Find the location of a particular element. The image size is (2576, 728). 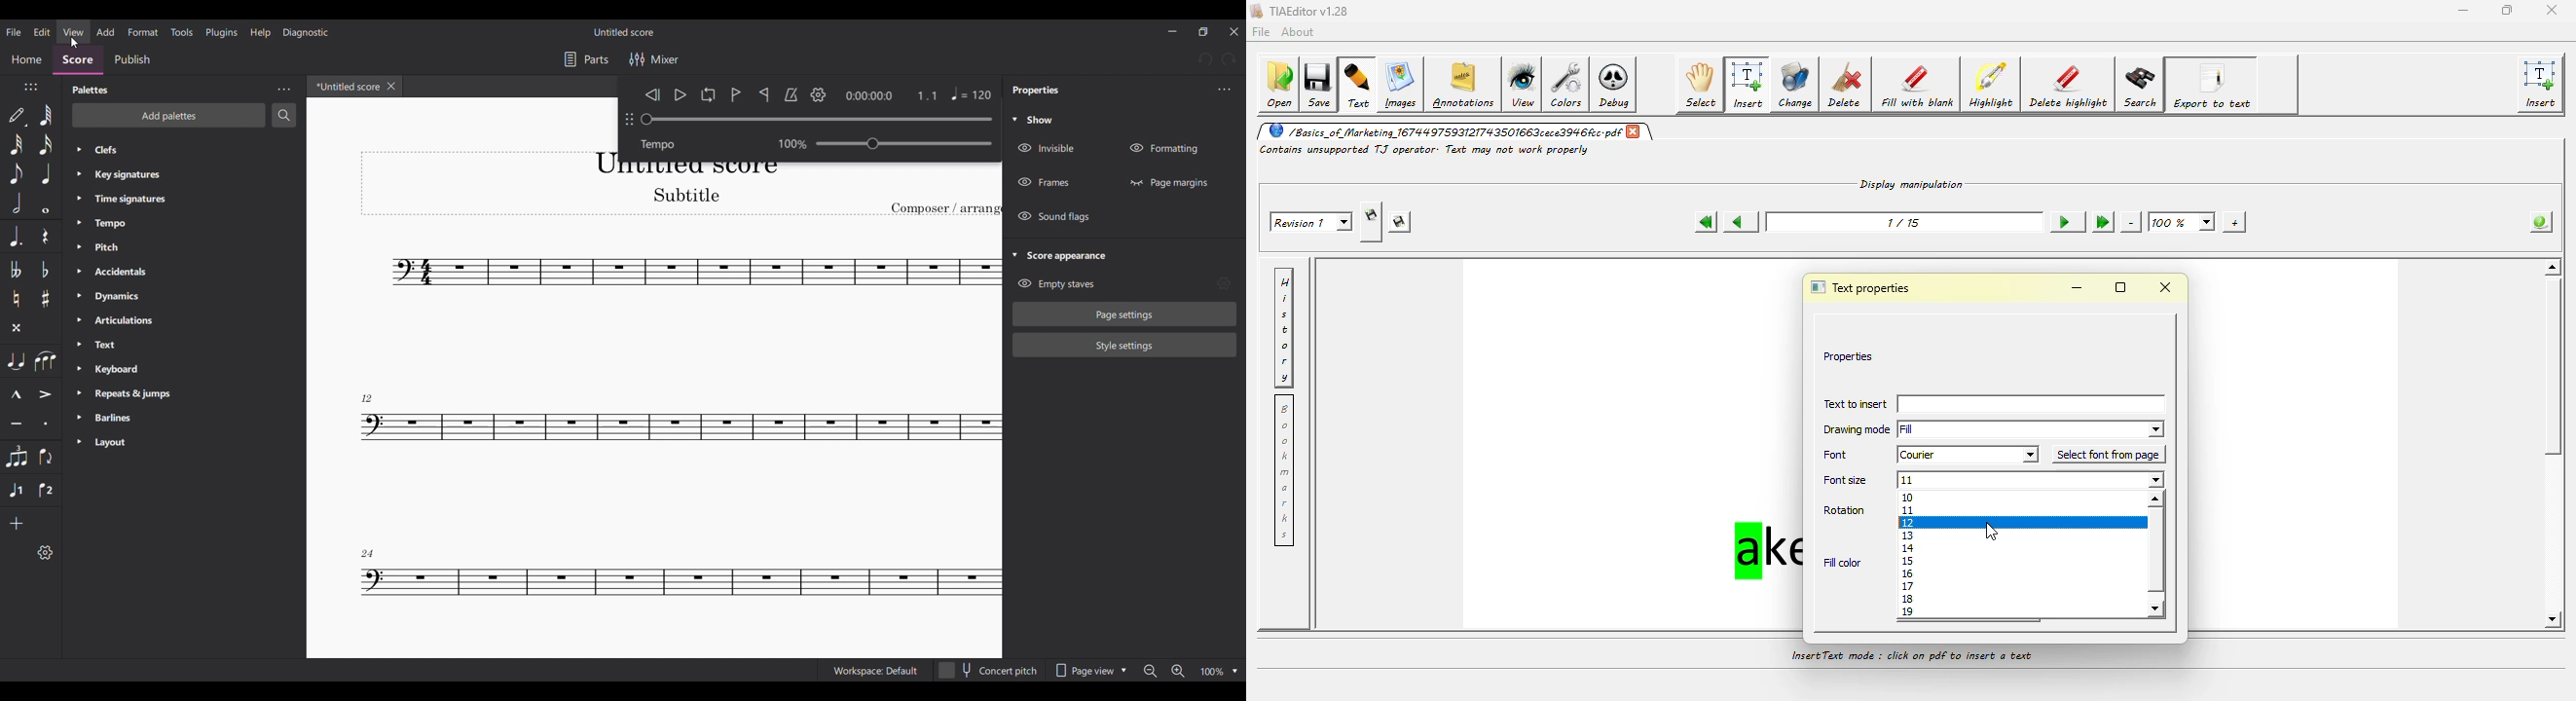

Quater note is located at coordinates (46, 173).